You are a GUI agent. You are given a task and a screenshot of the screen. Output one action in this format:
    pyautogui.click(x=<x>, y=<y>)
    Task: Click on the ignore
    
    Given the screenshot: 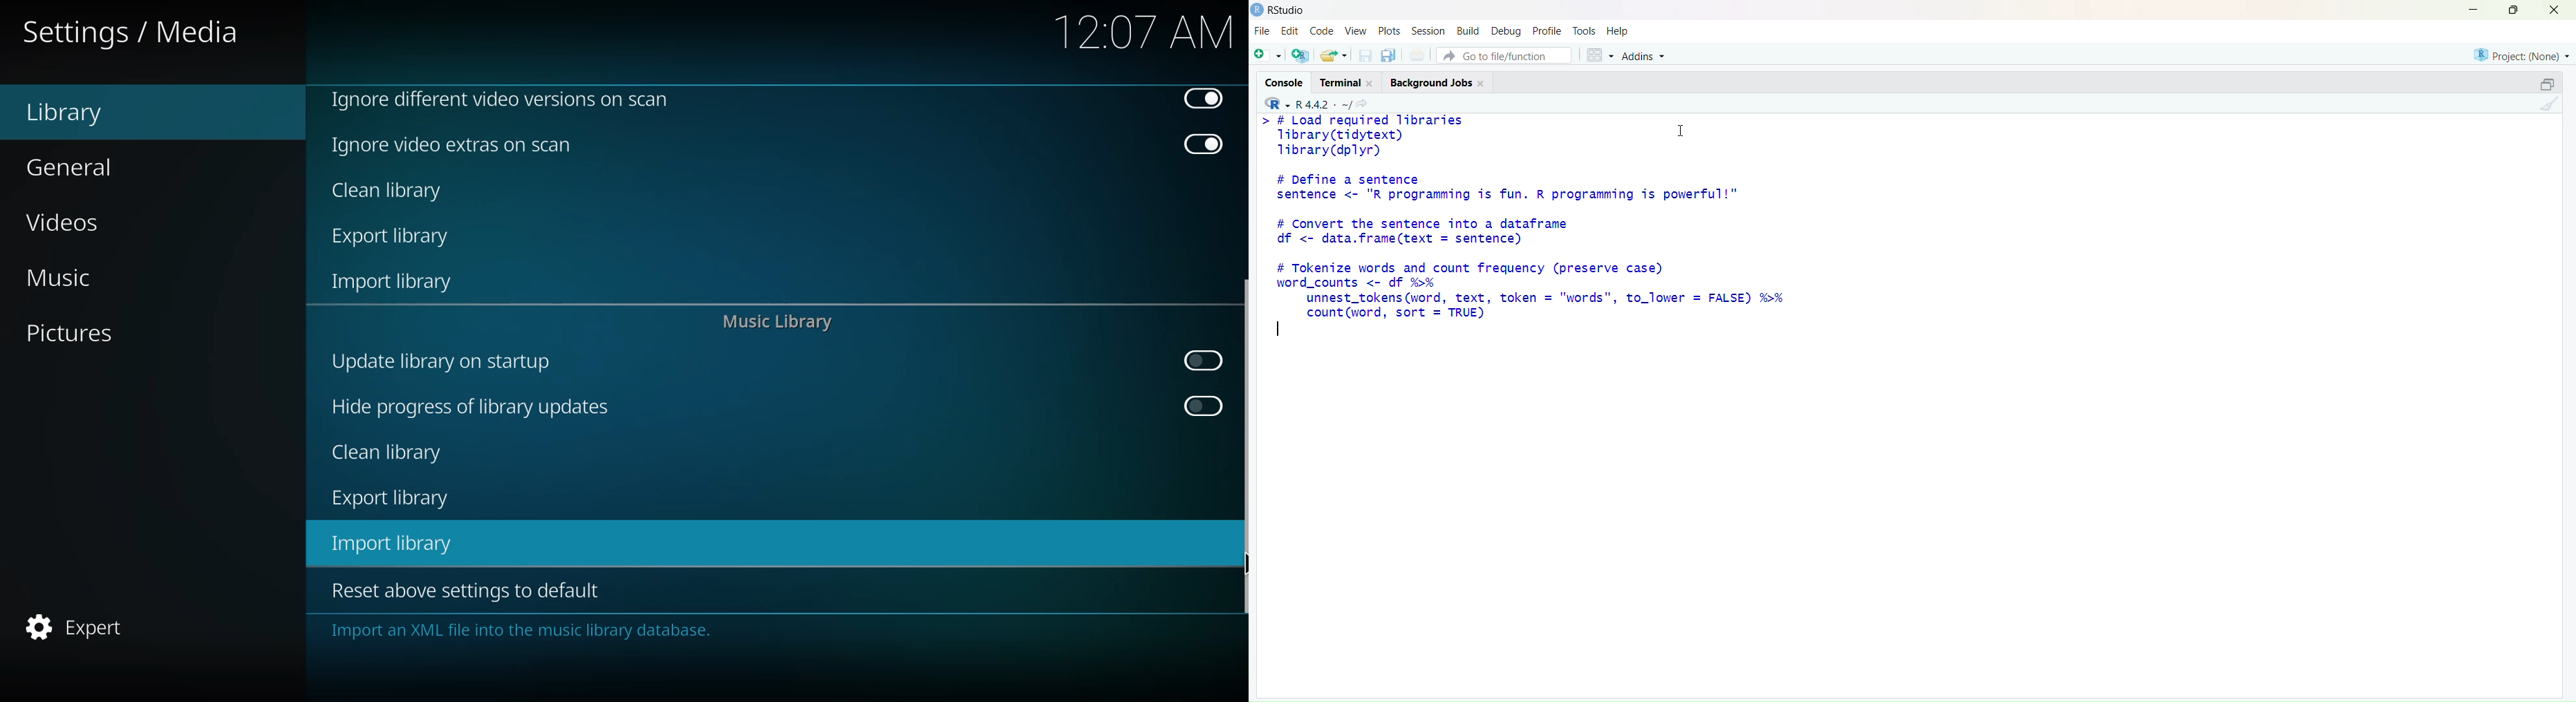 What is the action you would take?
    pyautogui.click(x=454, y=145)
    